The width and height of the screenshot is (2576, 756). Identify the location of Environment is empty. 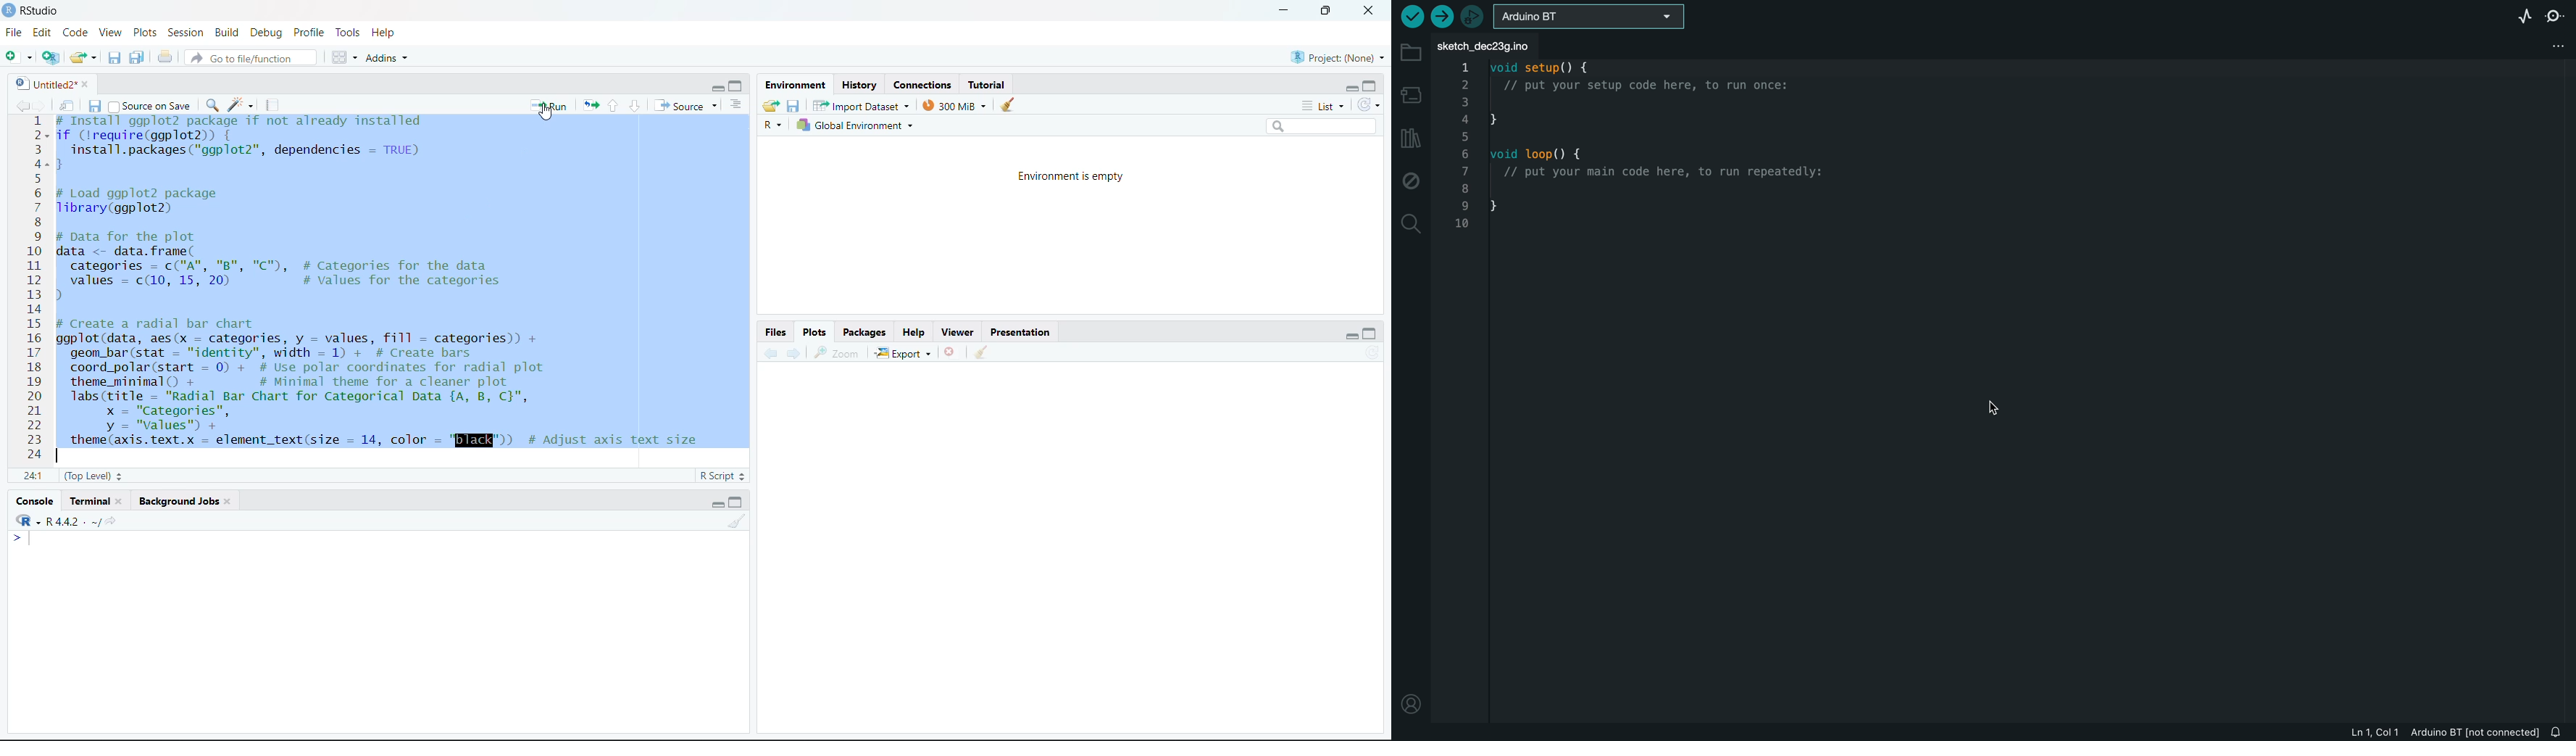
(1064, 176).